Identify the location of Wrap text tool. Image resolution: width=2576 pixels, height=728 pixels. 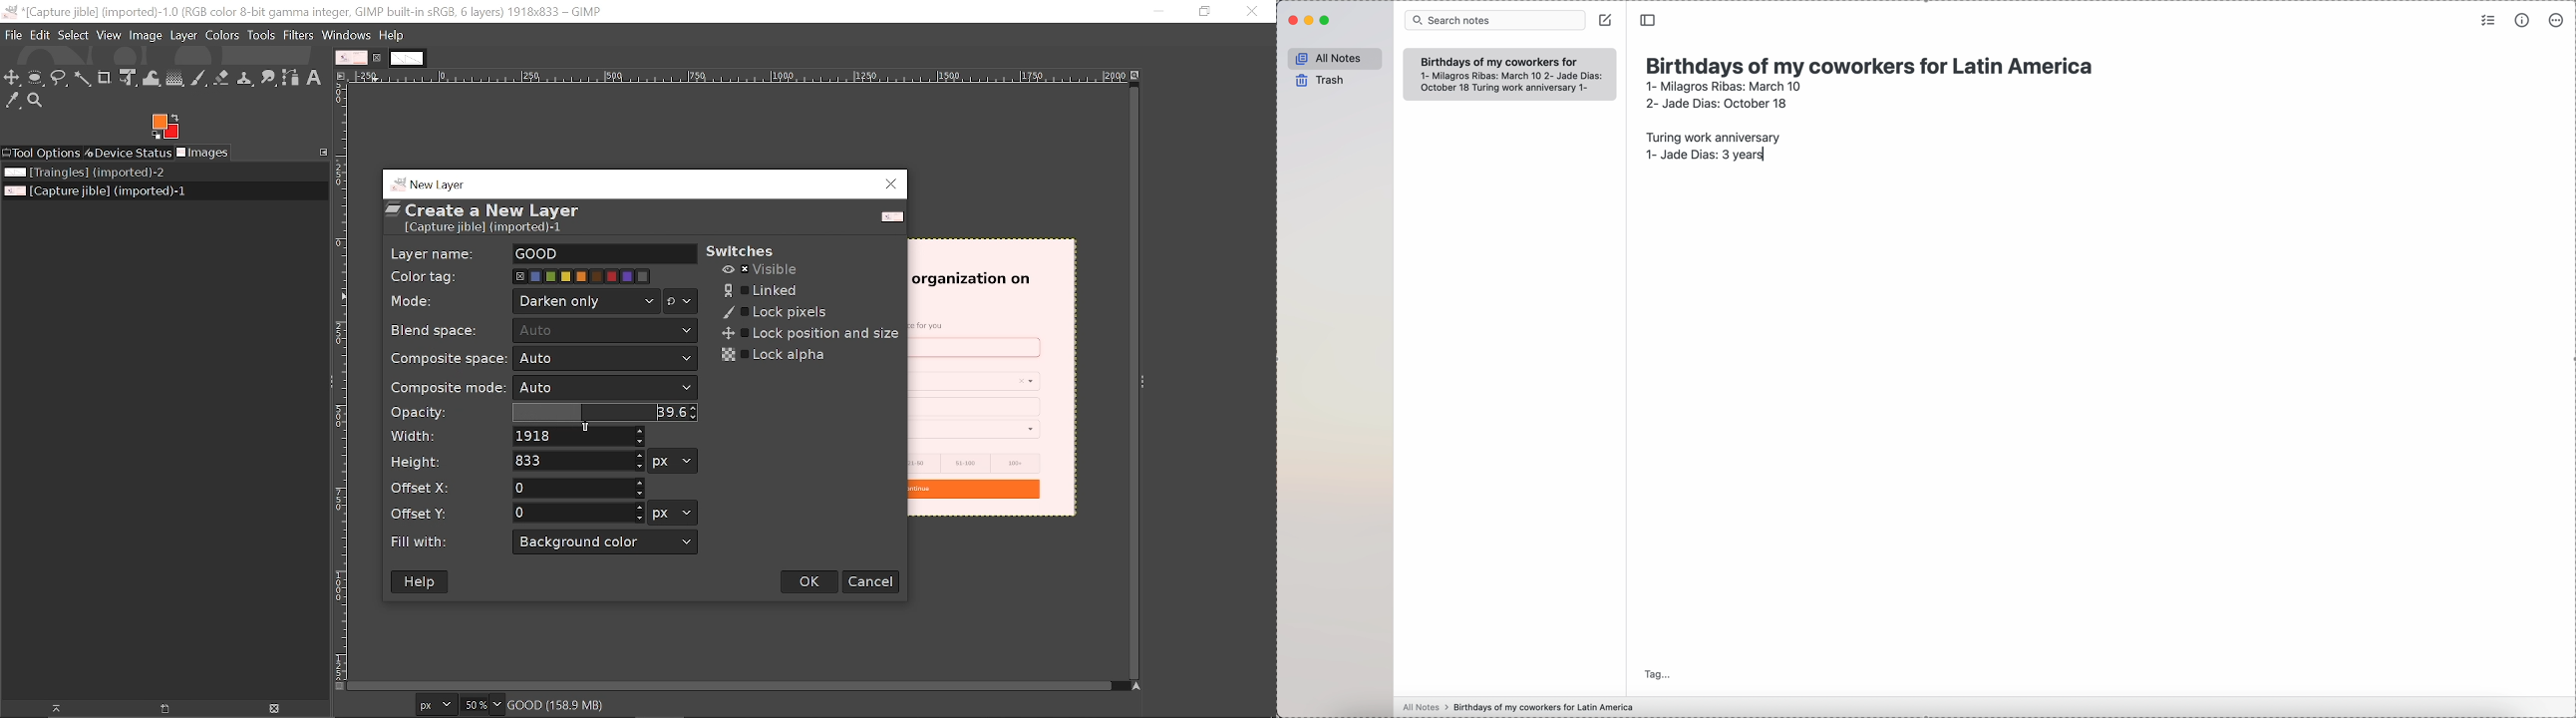
(152, 78).